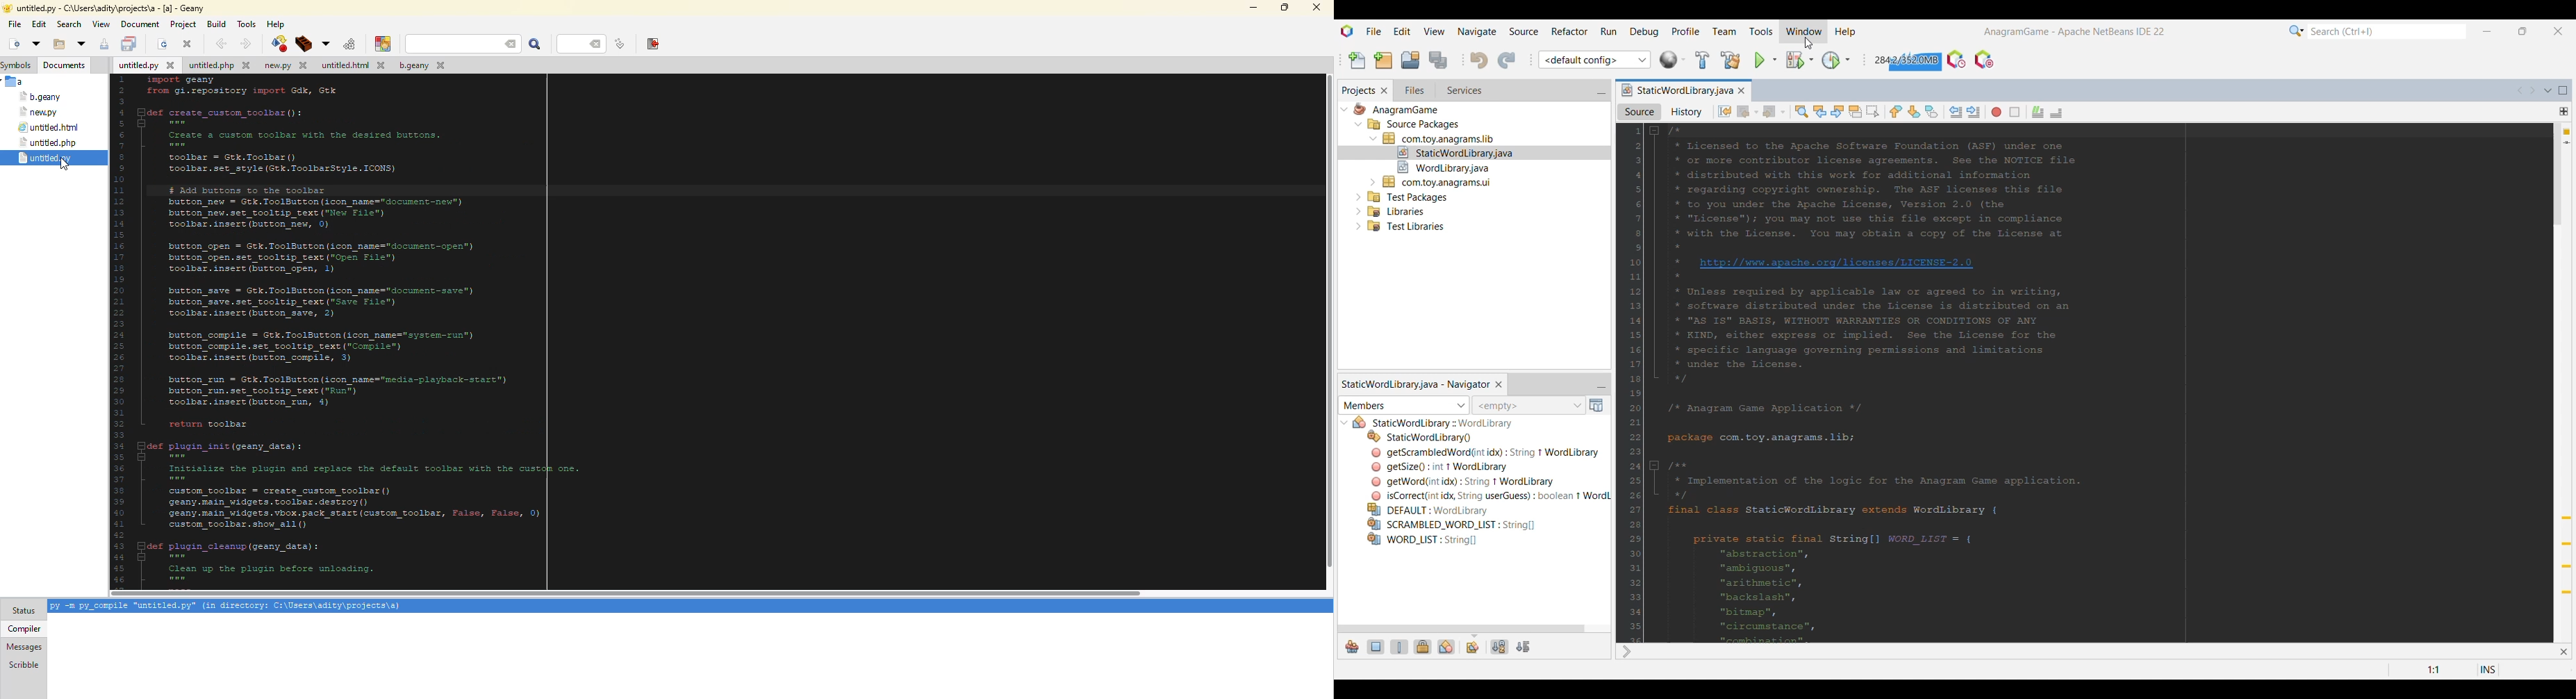 This screenshot has width=2576, height=700. What do you see at coordinates (13, 44) in the screenshot?
I see `new` at bounding box center [13, 44].